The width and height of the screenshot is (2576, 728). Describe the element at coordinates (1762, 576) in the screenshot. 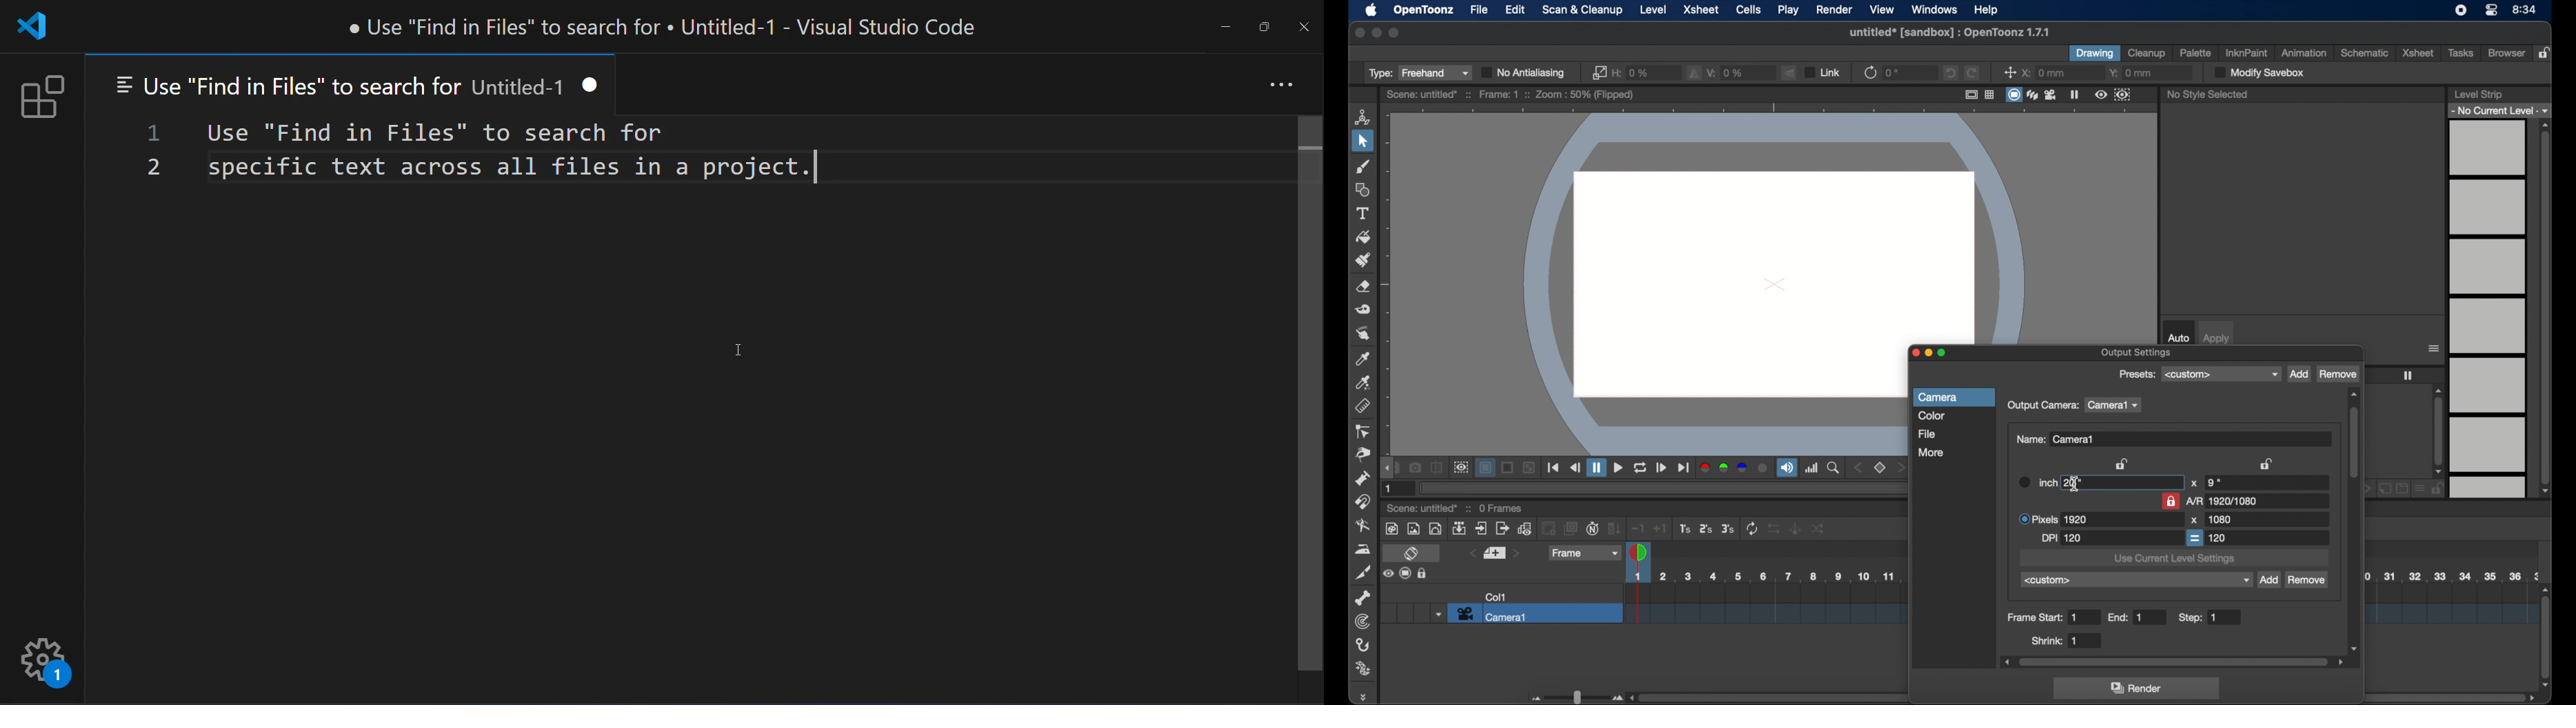

I see `scene scale` at that location.